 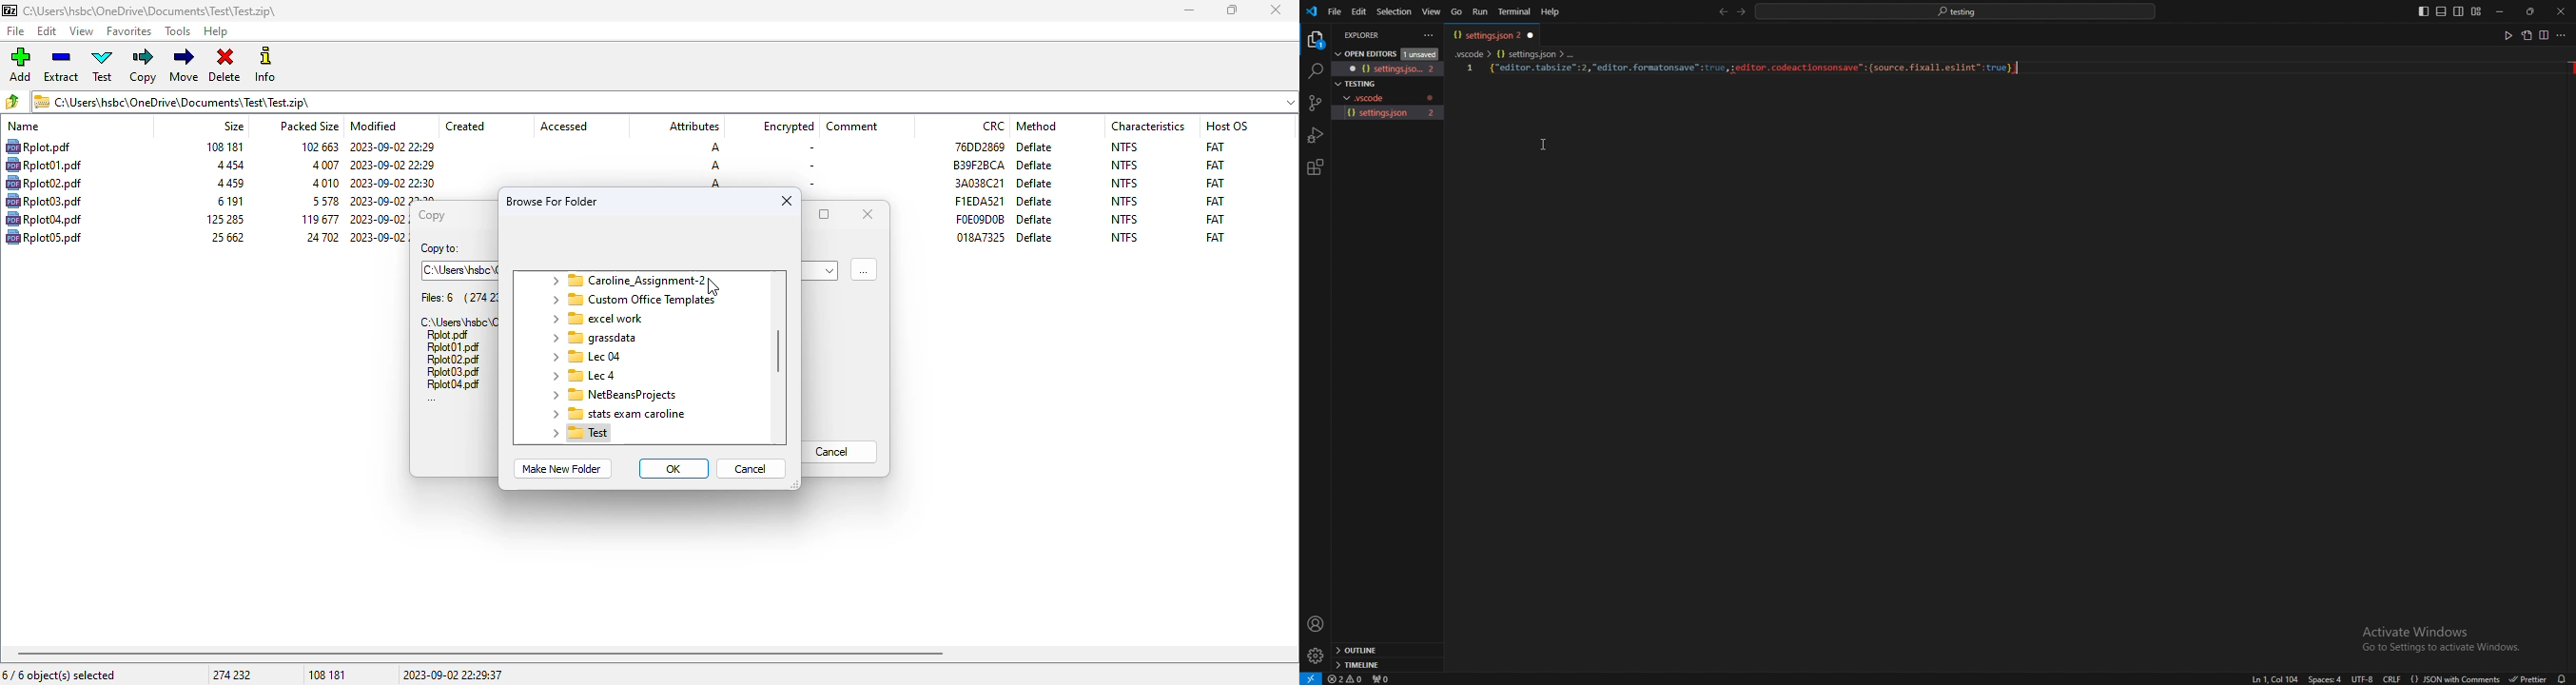 What do you see at coordinates (149, 10) in the screenshot?
I see `.zip archive` at bounding box center [149, 10].